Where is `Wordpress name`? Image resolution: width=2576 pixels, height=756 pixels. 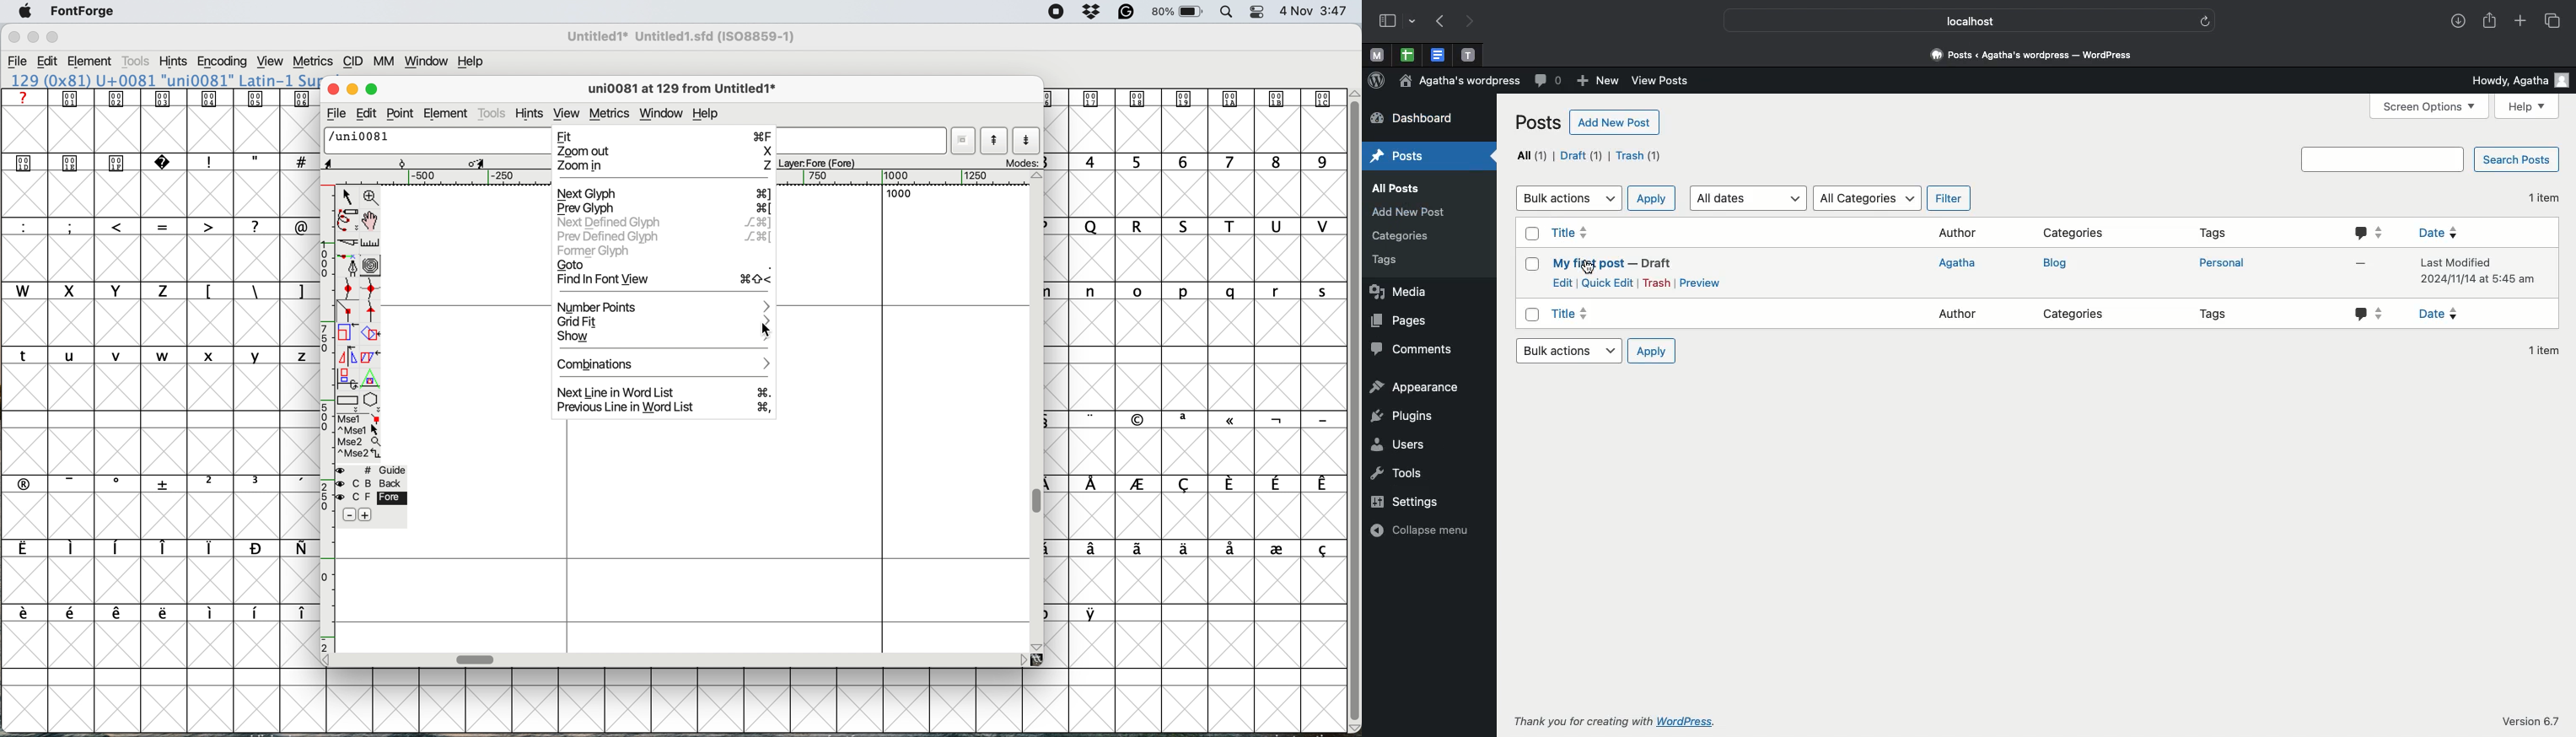 Wordpress name is located at coordinates (1459, 81).